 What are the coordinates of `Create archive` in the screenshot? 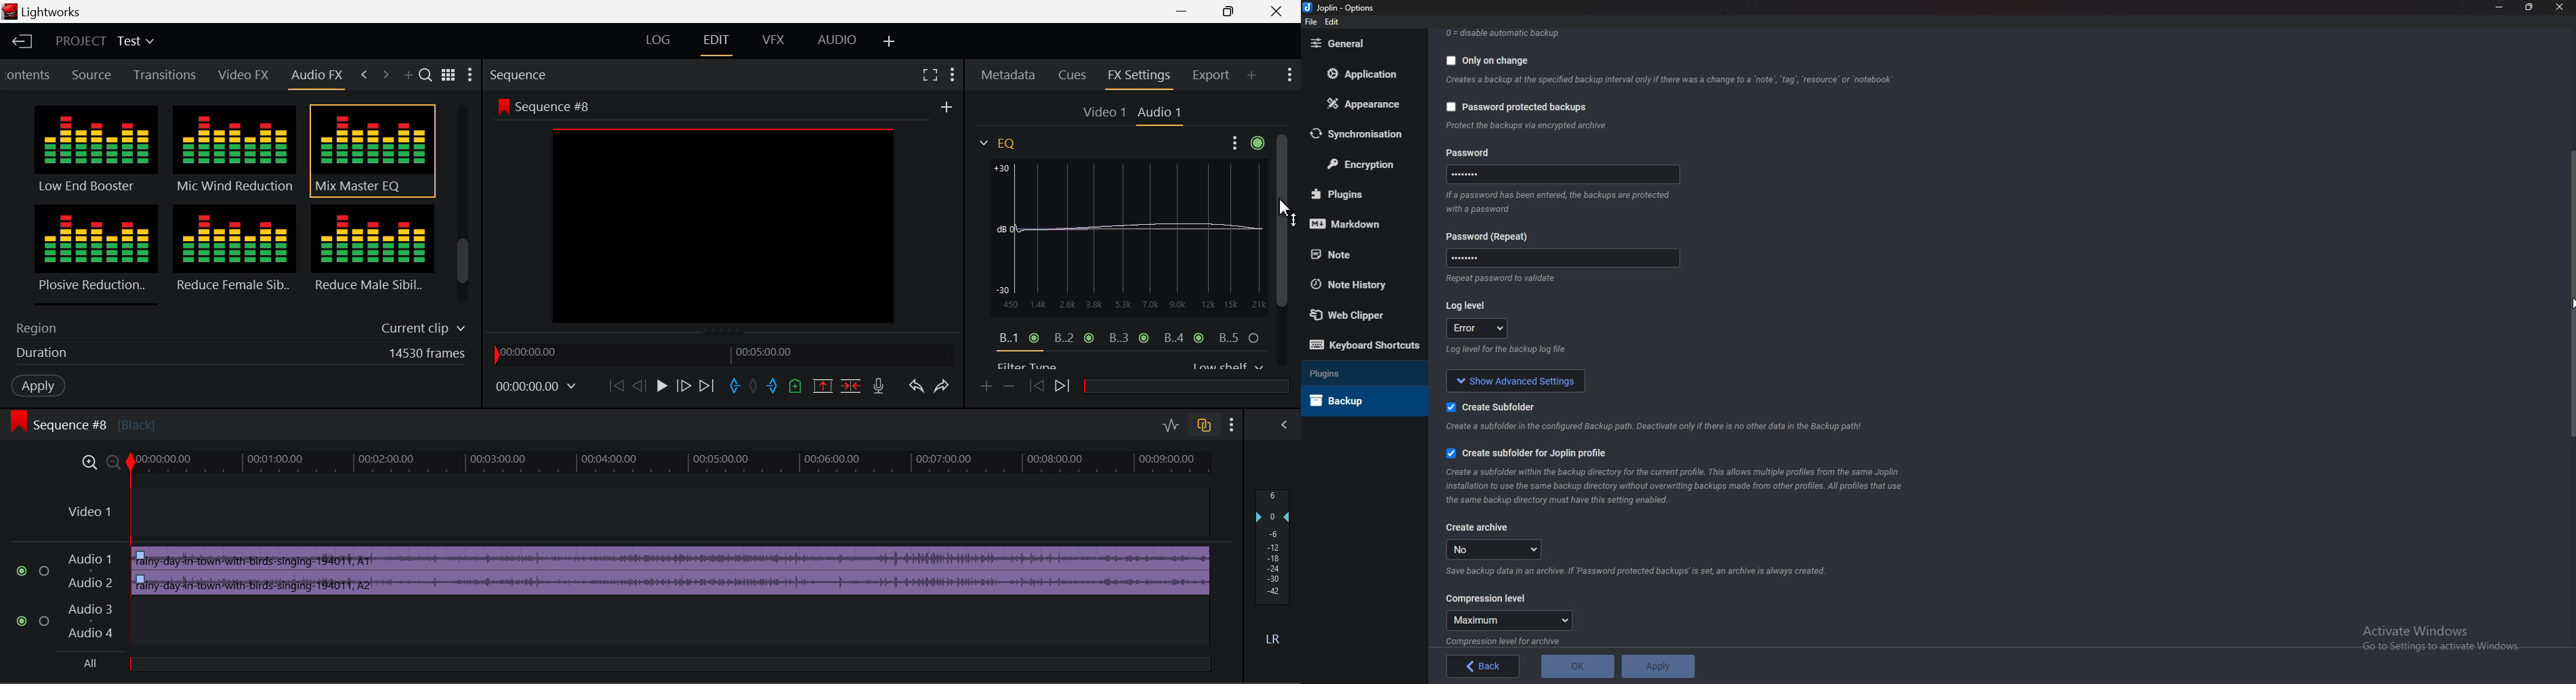 It's located at (1482, 527).